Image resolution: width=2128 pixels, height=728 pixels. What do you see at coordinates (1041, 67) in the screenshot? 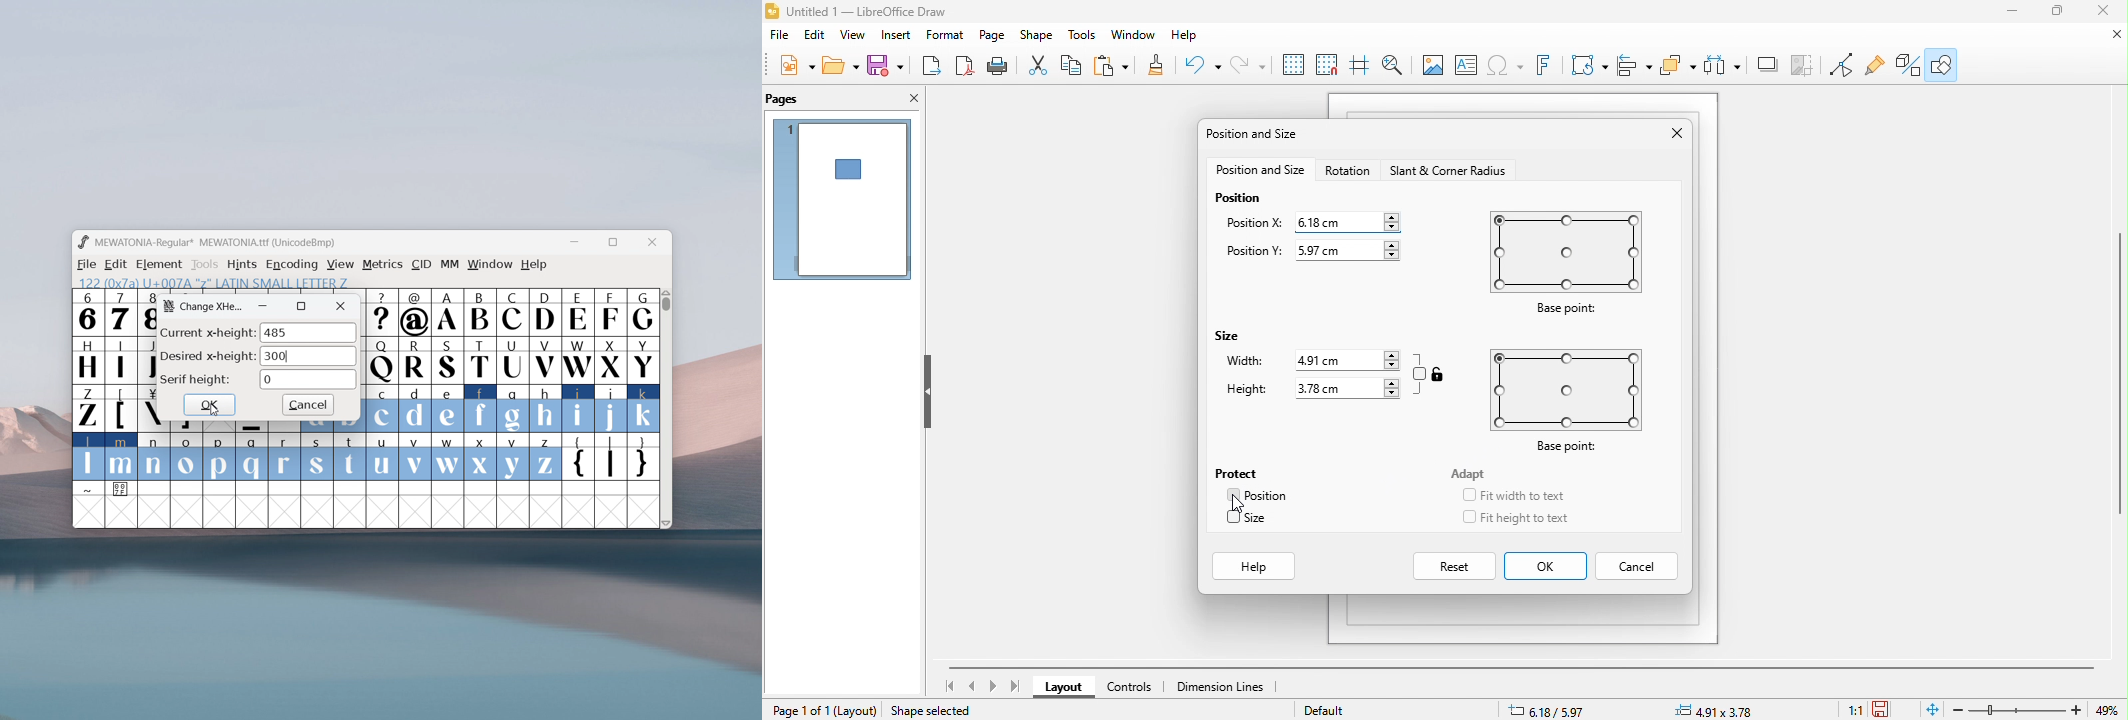
I see `cut` at bounding box center [1041, 67].